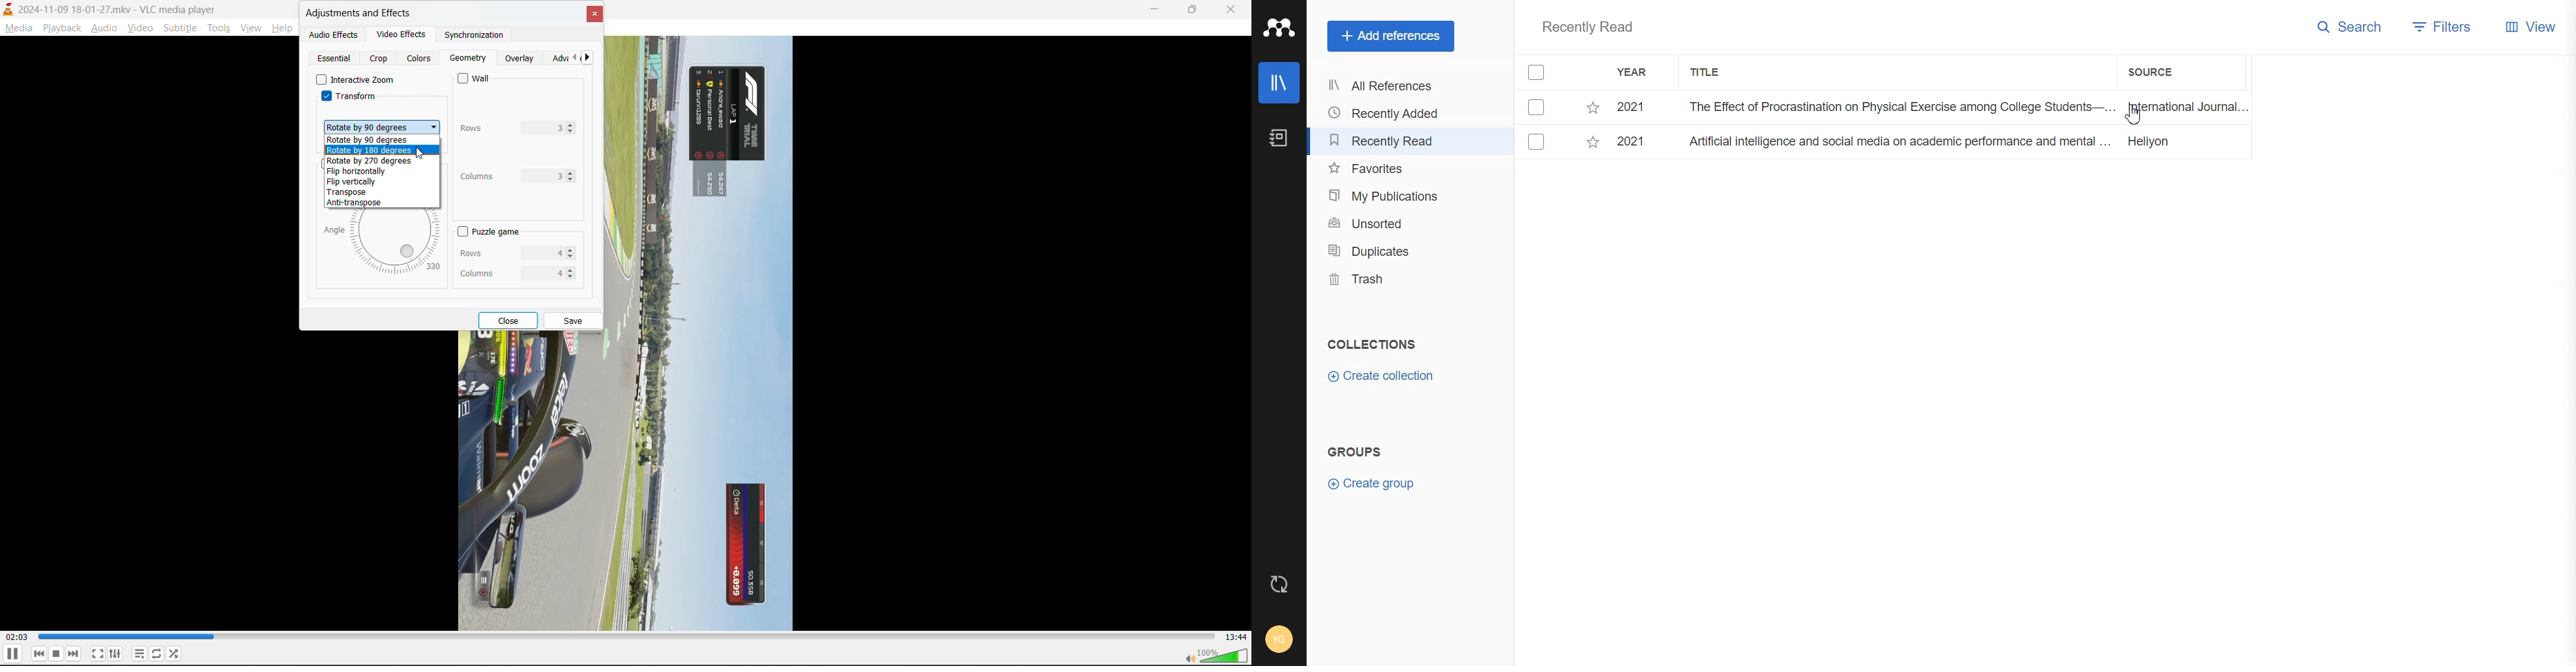 The image size is (2576, 672). Describe the element at coordinates (573, 132) in the screenshot. I see `decrease` at that location.